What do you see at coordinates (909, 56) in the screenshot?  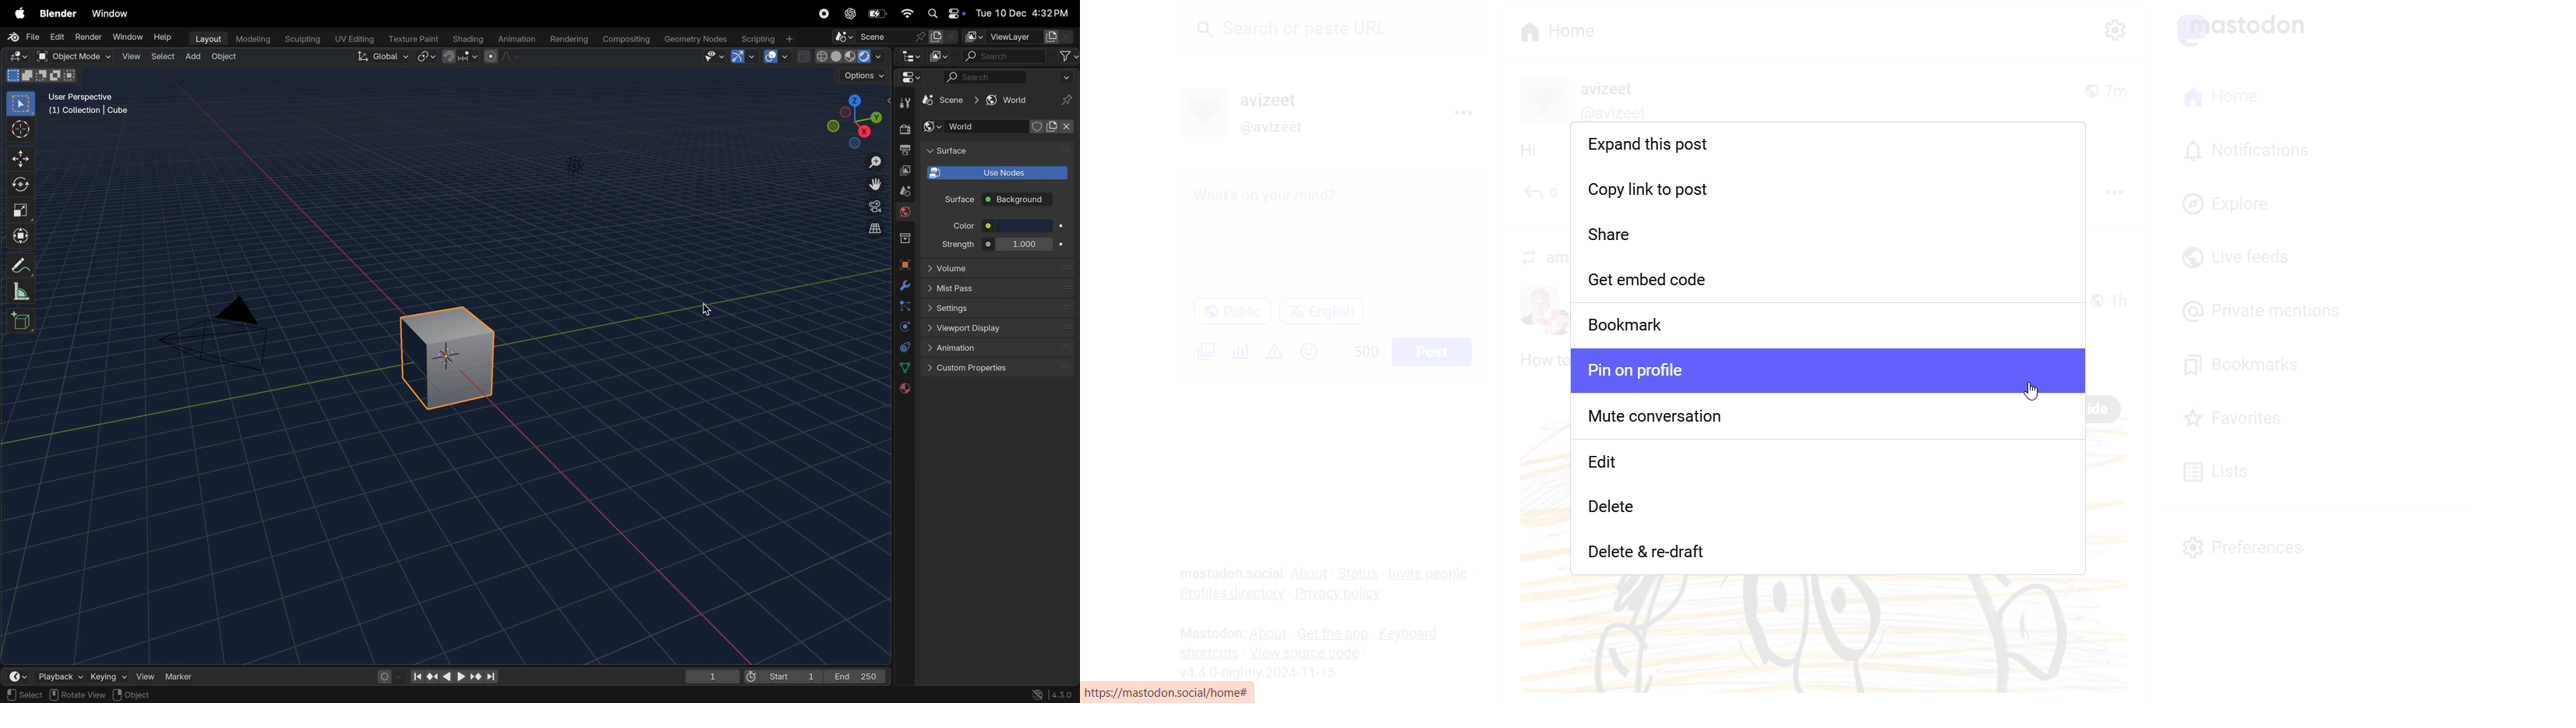 I see `editor mode` at bounding box center [909, 56].